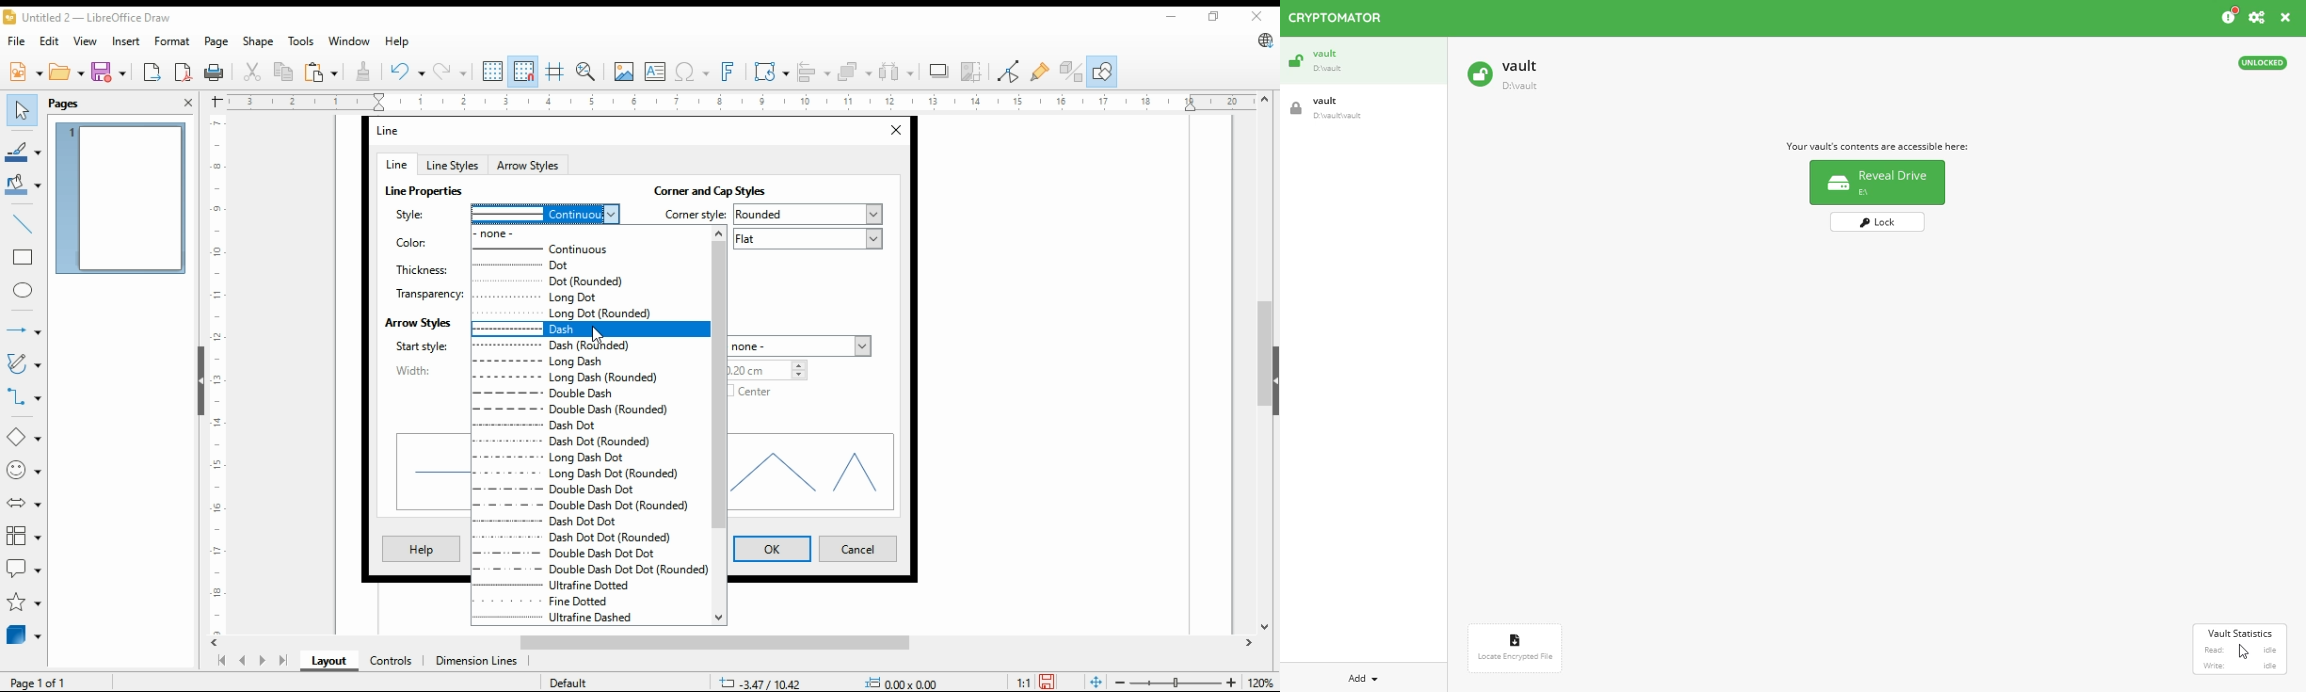  I want to click on ultrafine dotted, so click(572, 585).